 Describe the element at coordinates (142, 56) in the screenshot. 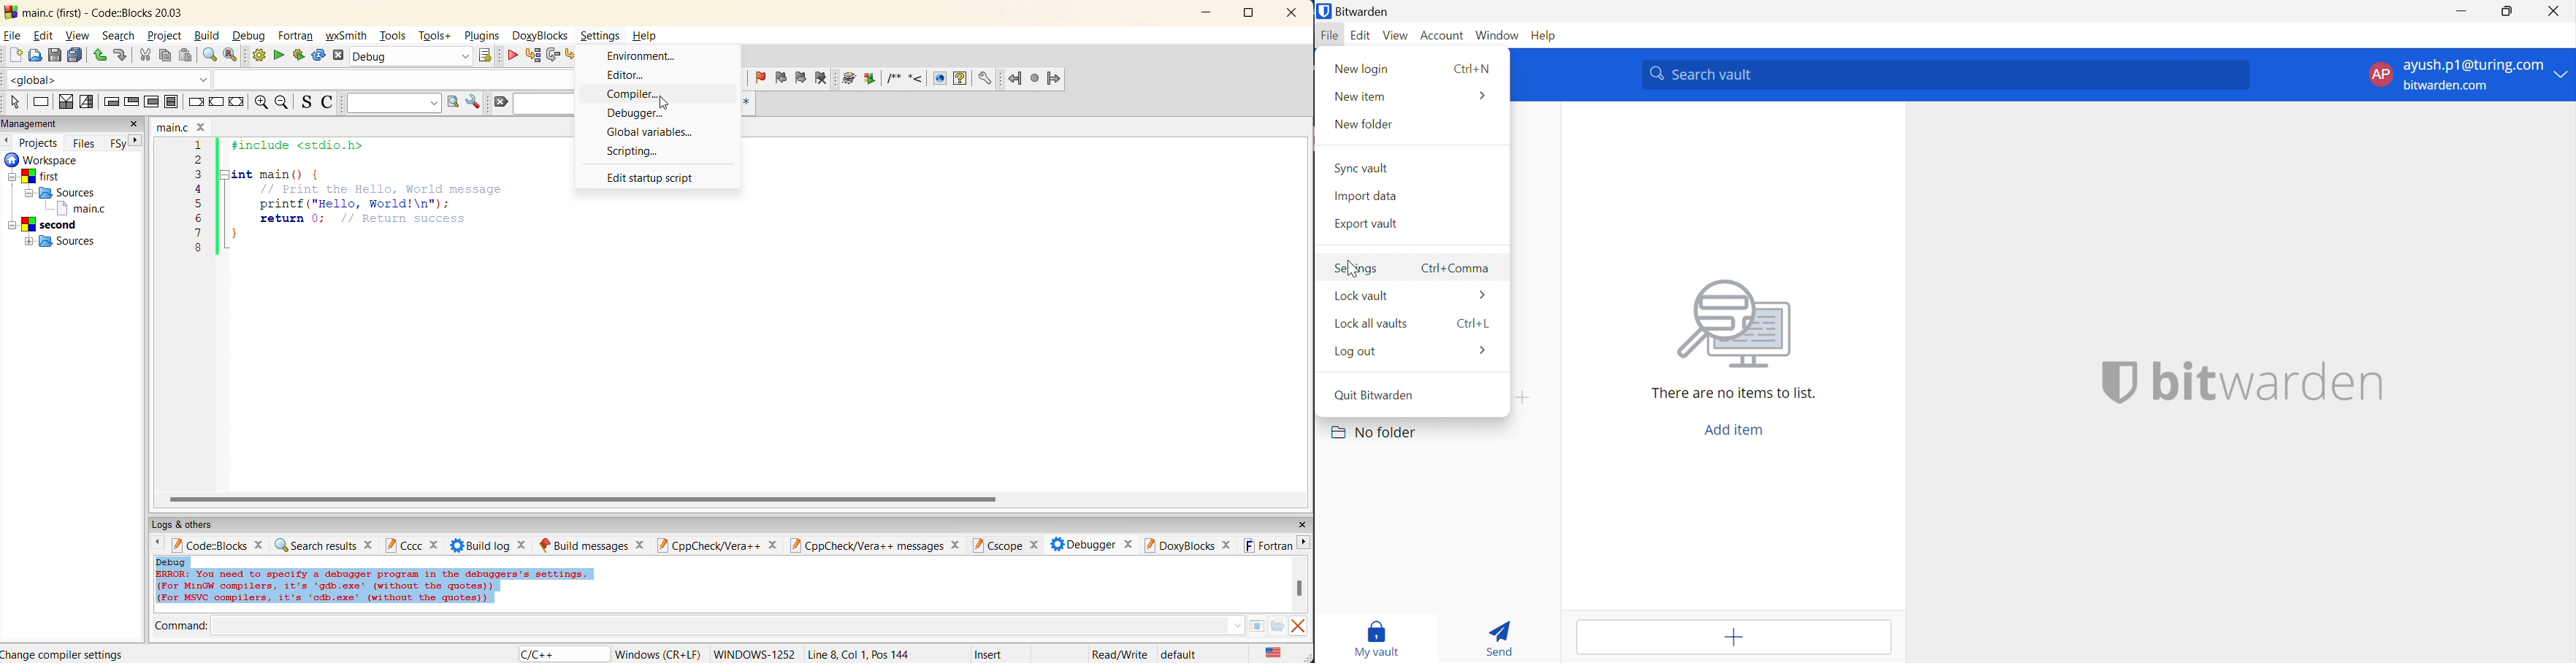

I see `cut` at that location.